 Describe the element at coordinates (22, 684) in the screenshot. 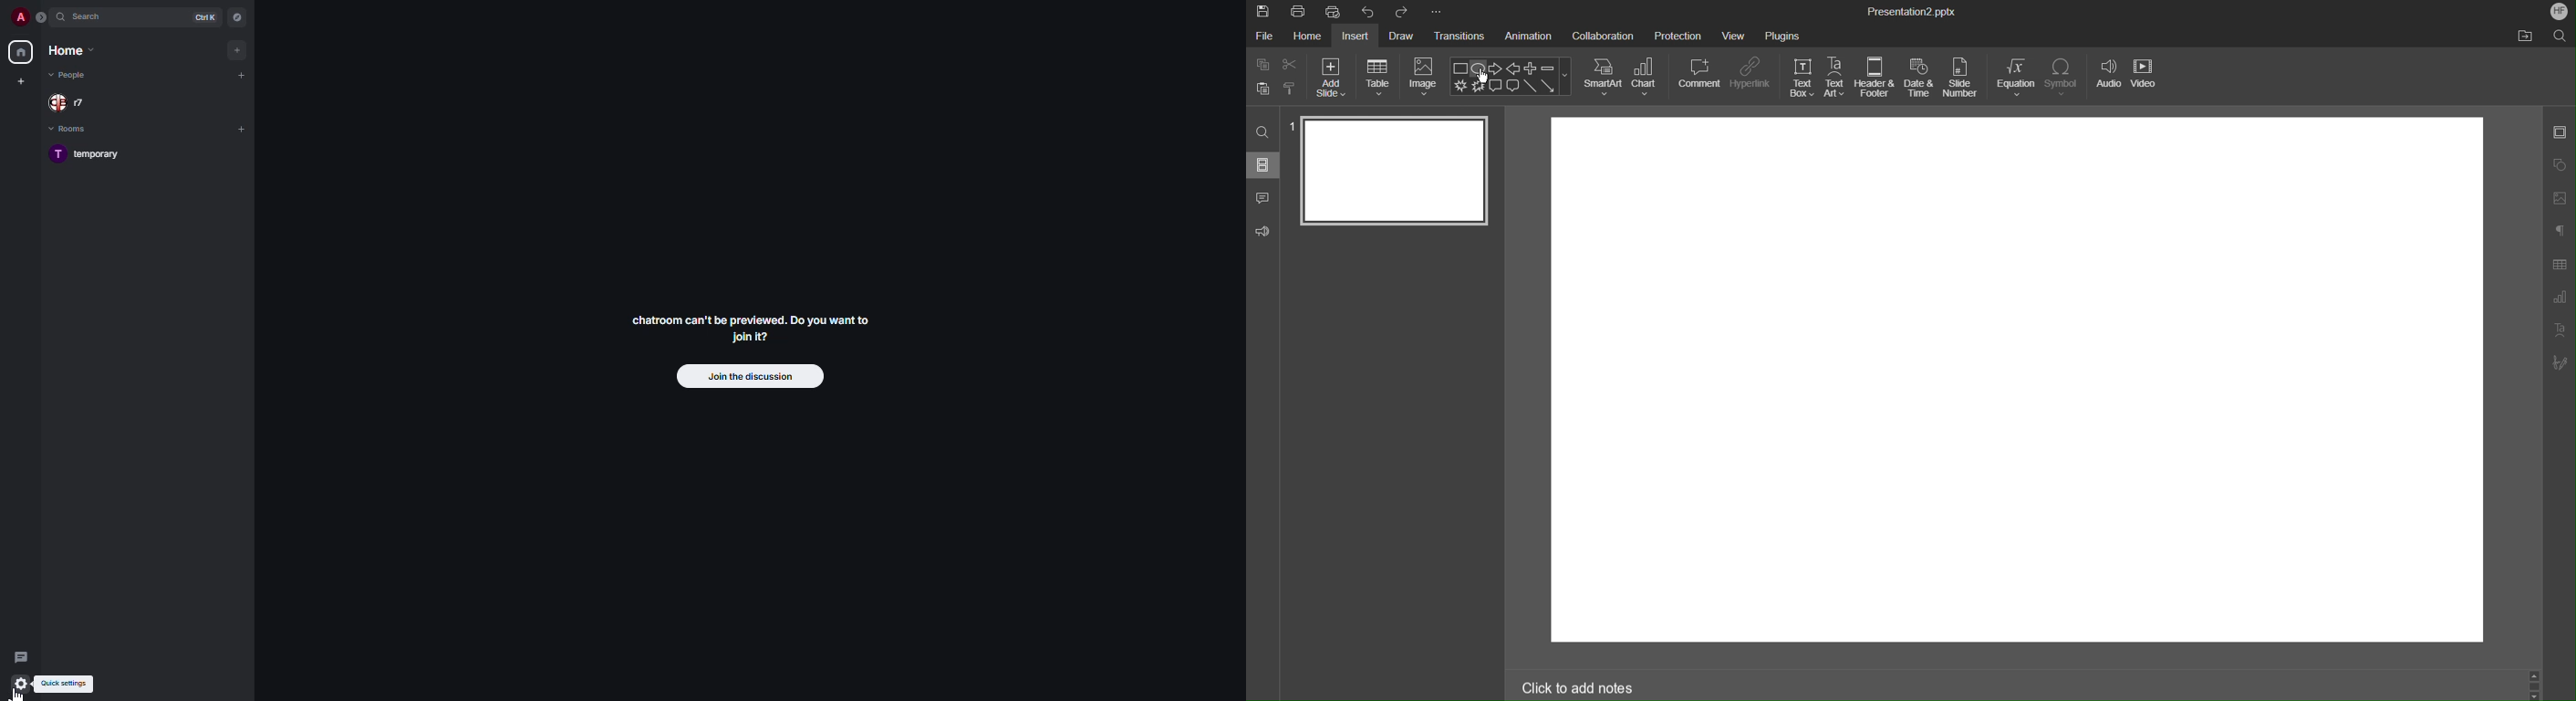

I see `quick settings` at that location.